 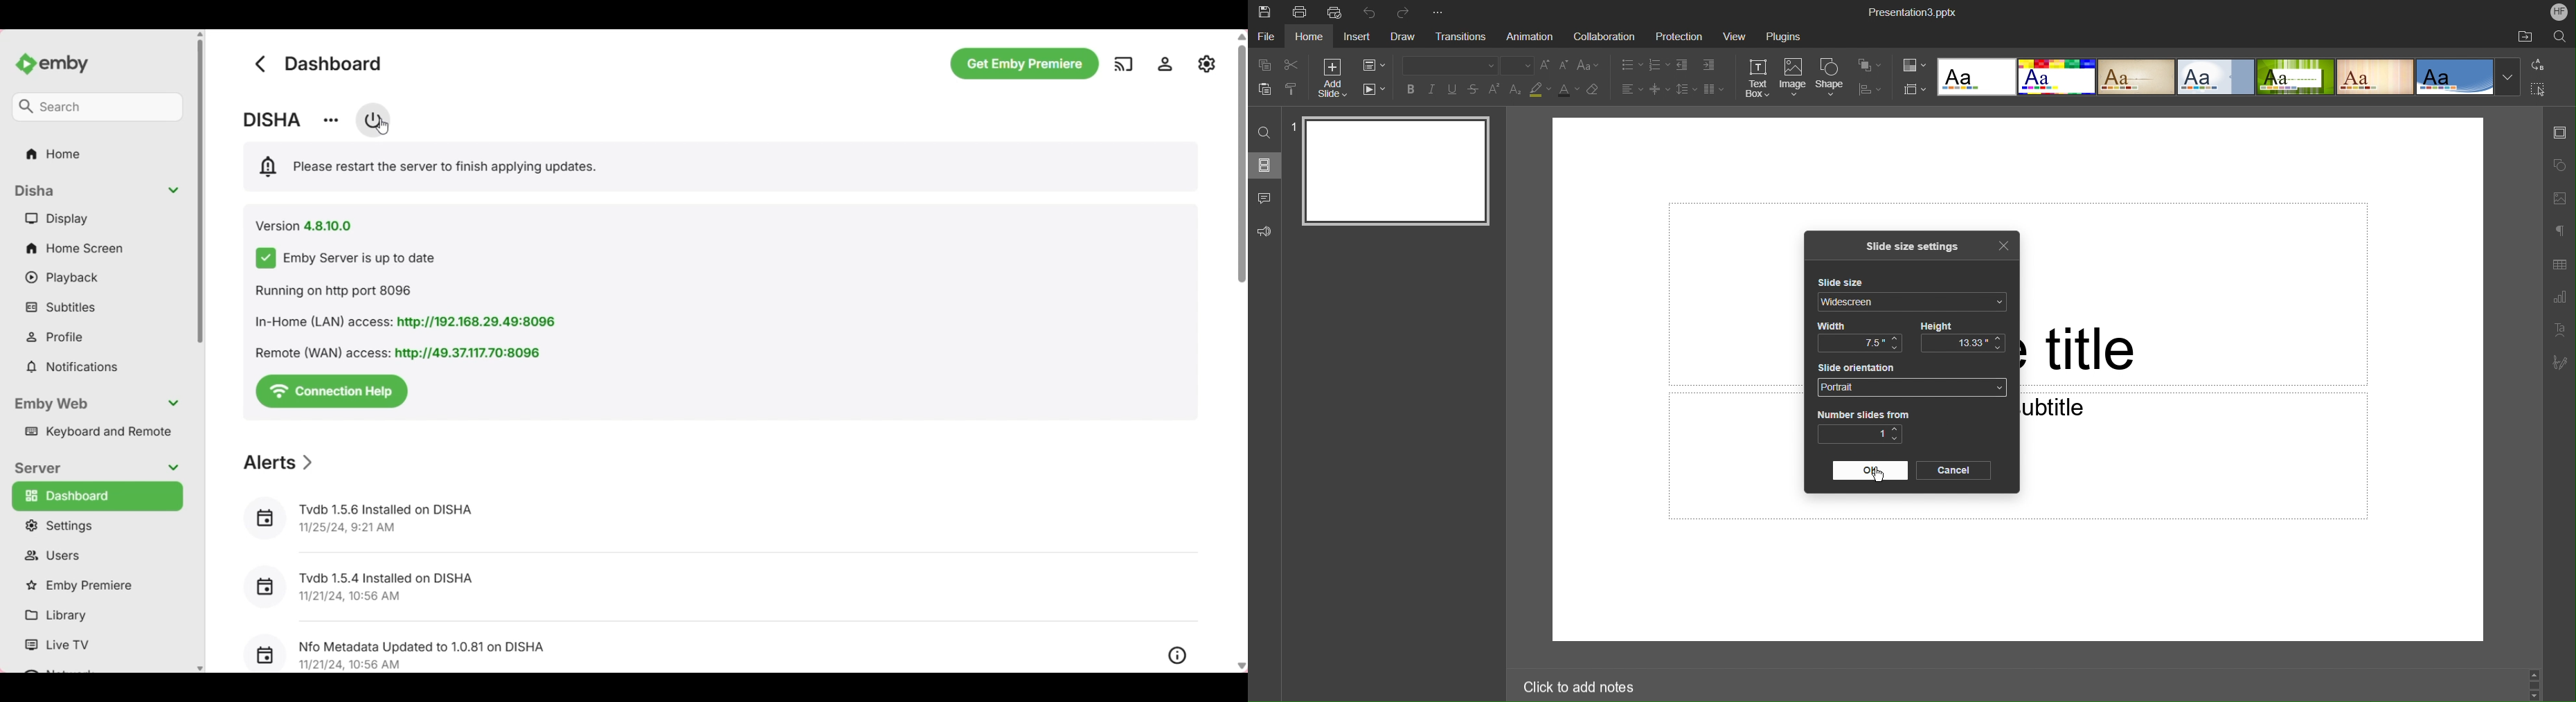 What do you see at coordinates (1264, 165) in the screenshot?
I see `Slides` at bounding box center [1264, 165].